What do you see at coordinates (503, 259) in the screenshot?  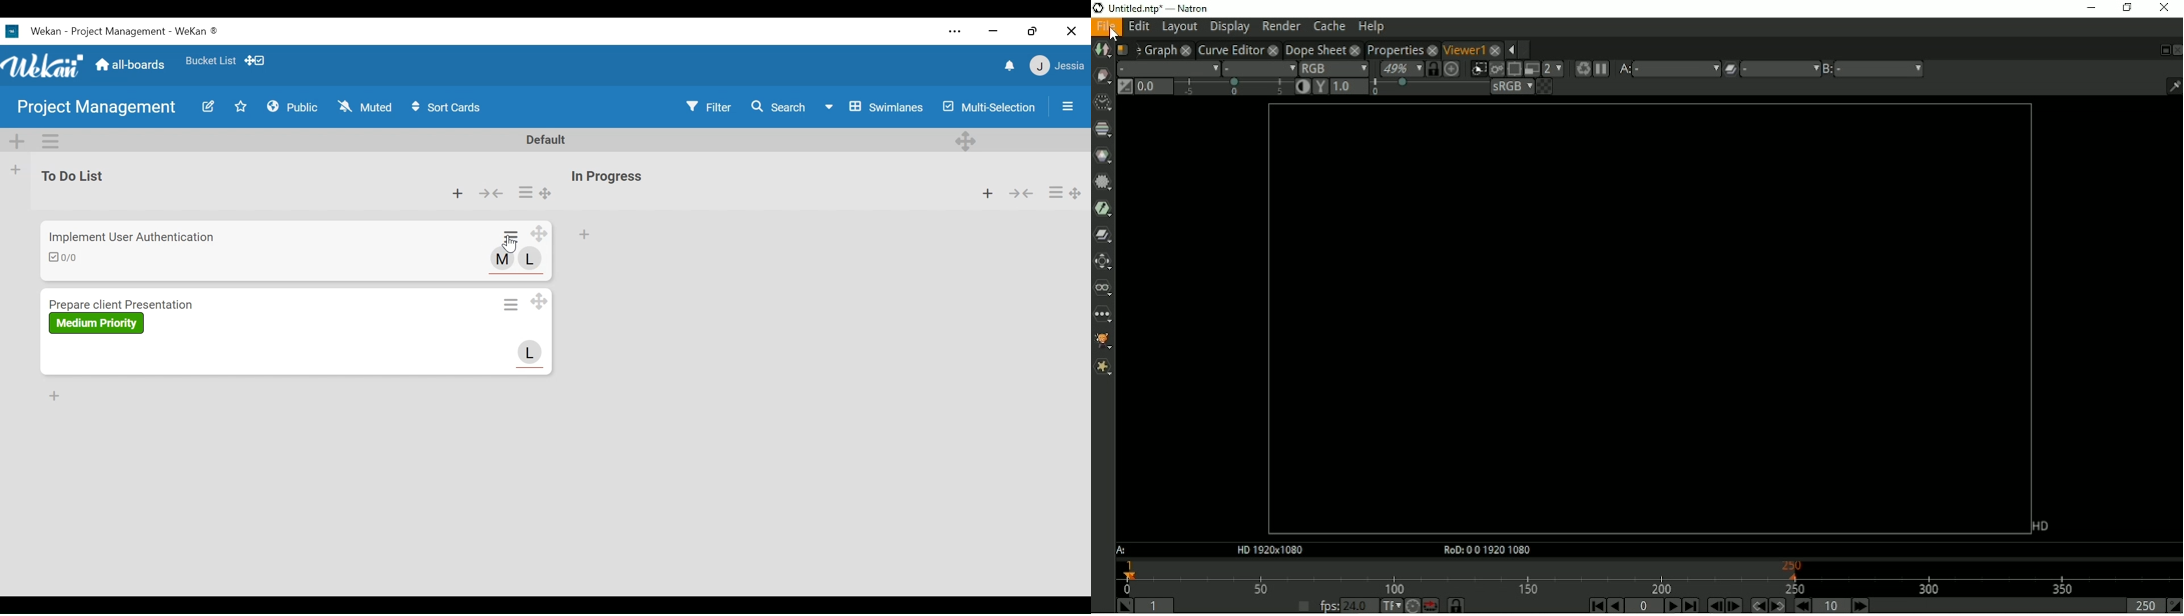 I see `Member` at bounding box center [503, 259].